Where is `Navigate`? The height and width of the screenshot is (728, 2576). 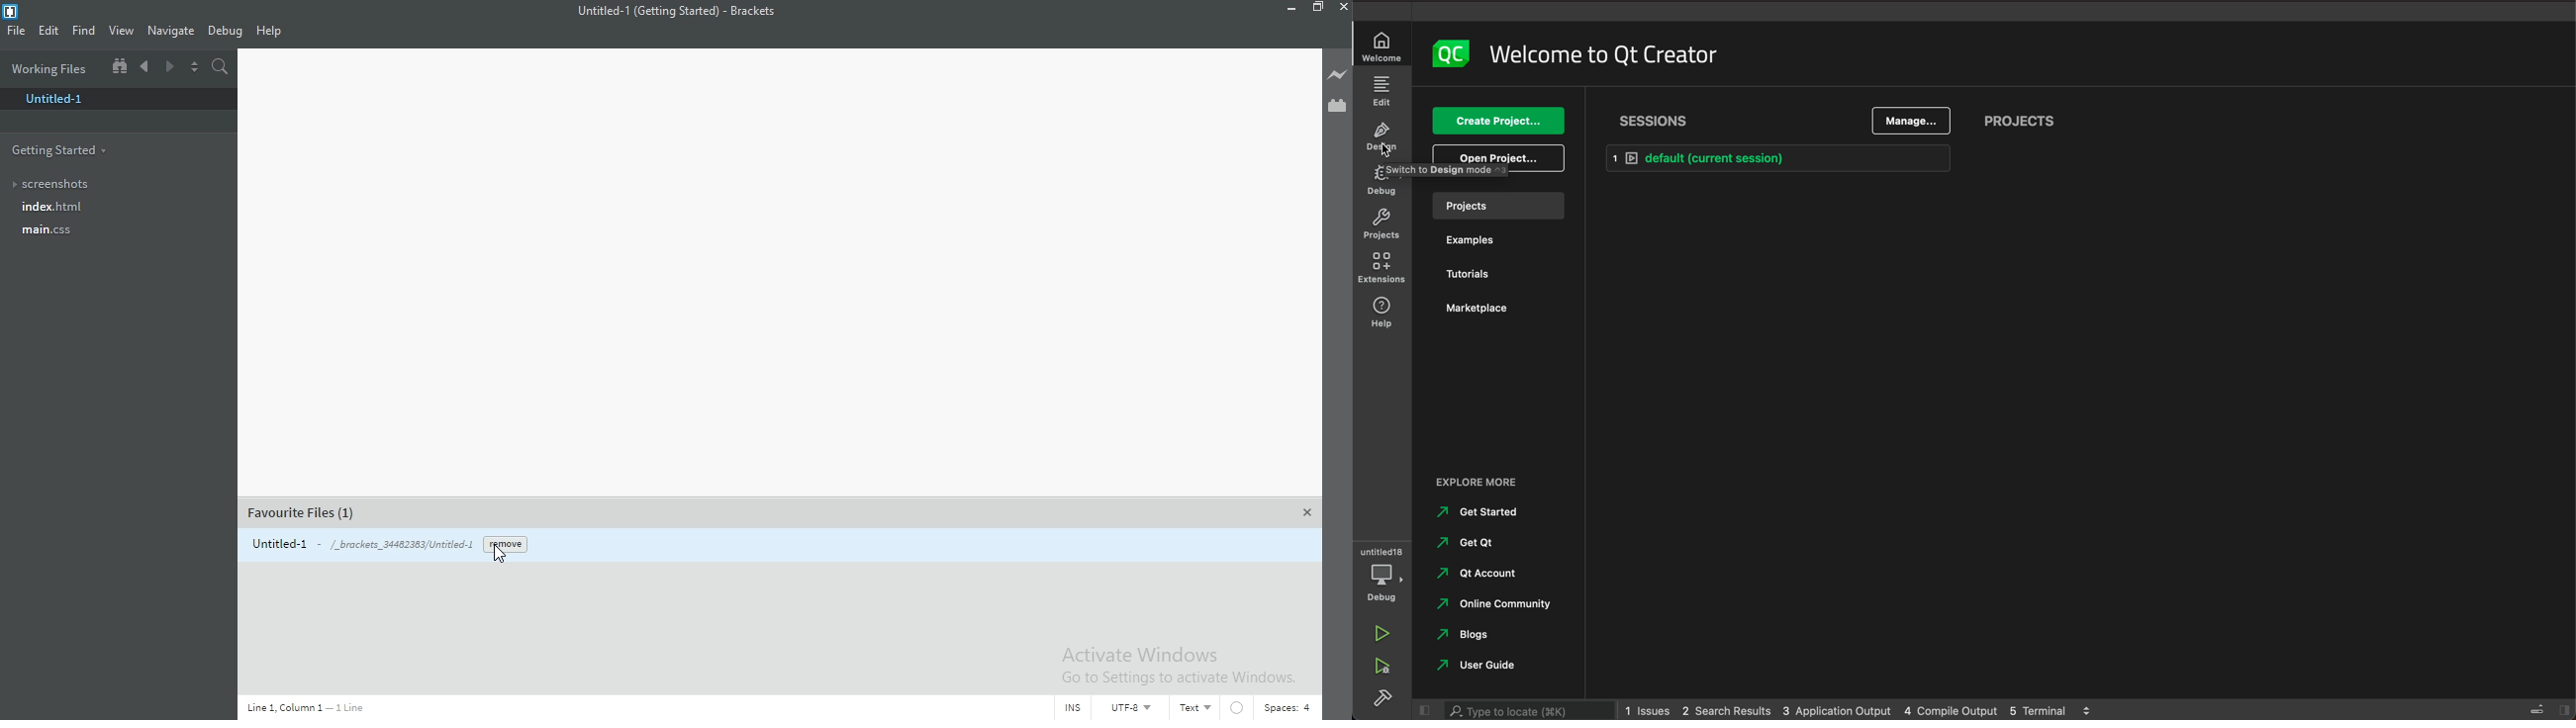
Navigate is located at coordinates (173, 30).